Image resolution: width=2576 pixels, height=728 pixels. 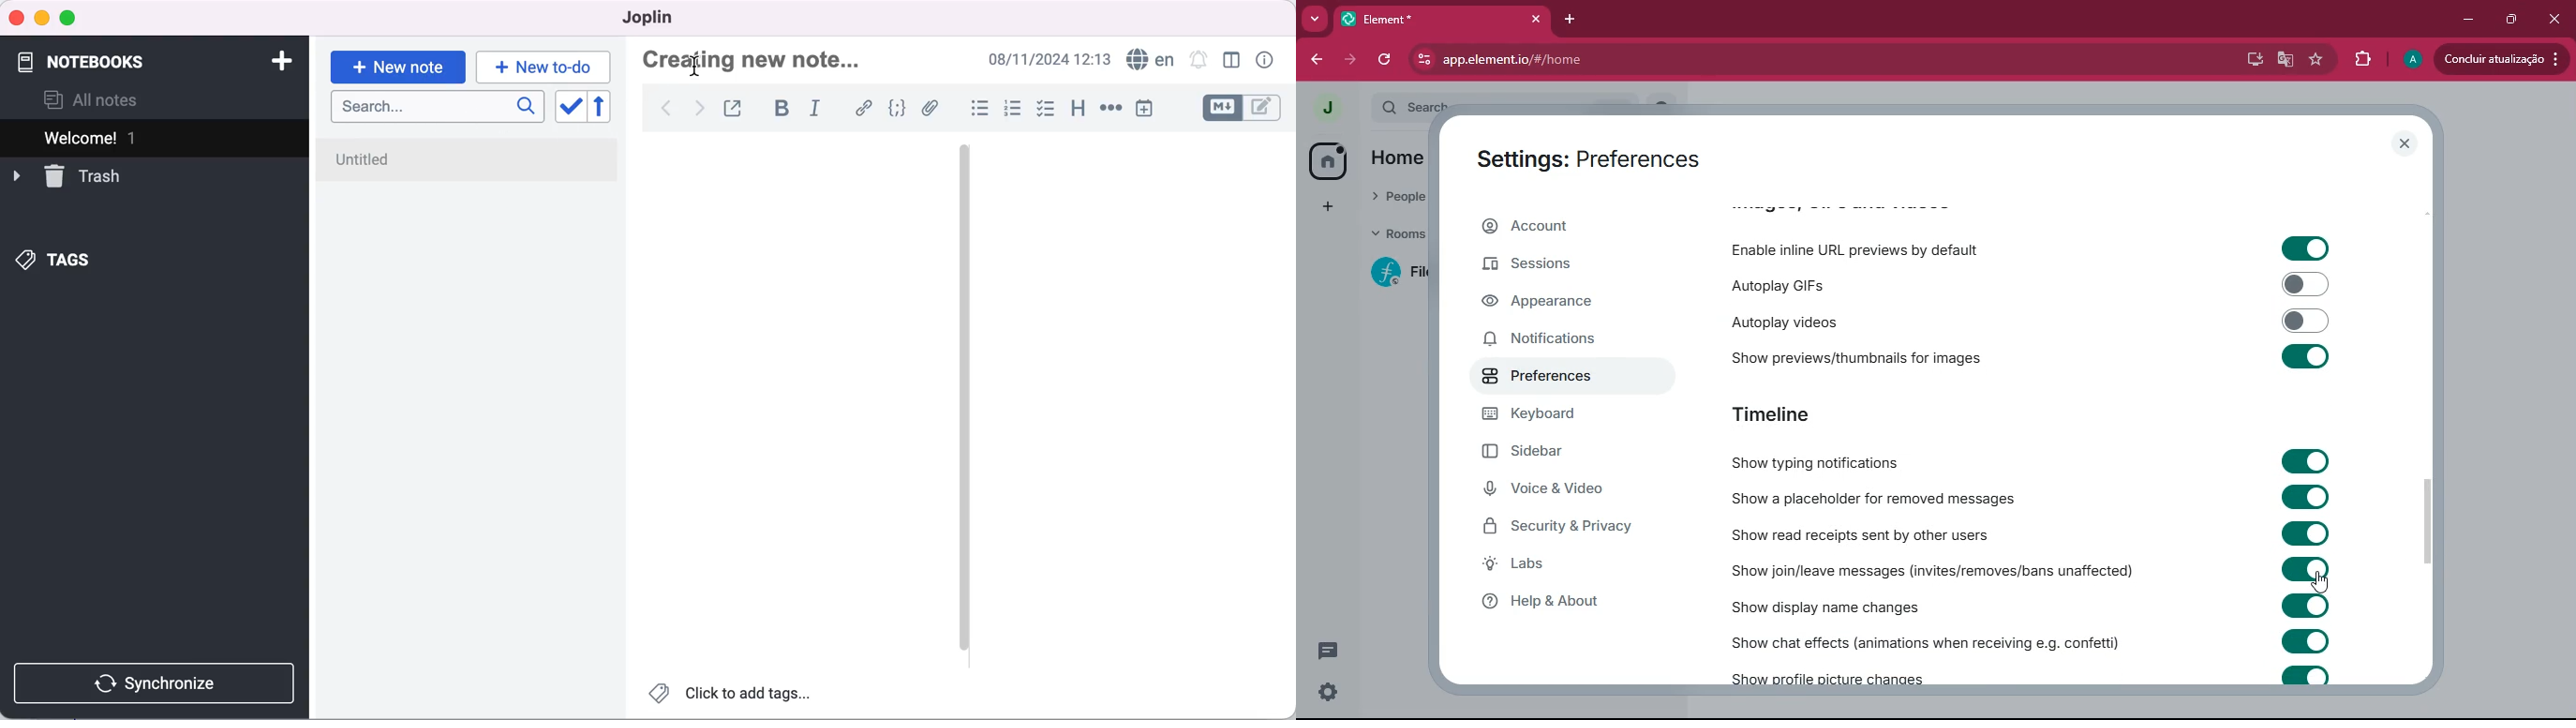 What do you see at coordinates (81, 177) in the screenshot?
I see `trash` at bounding box center [81, 177].